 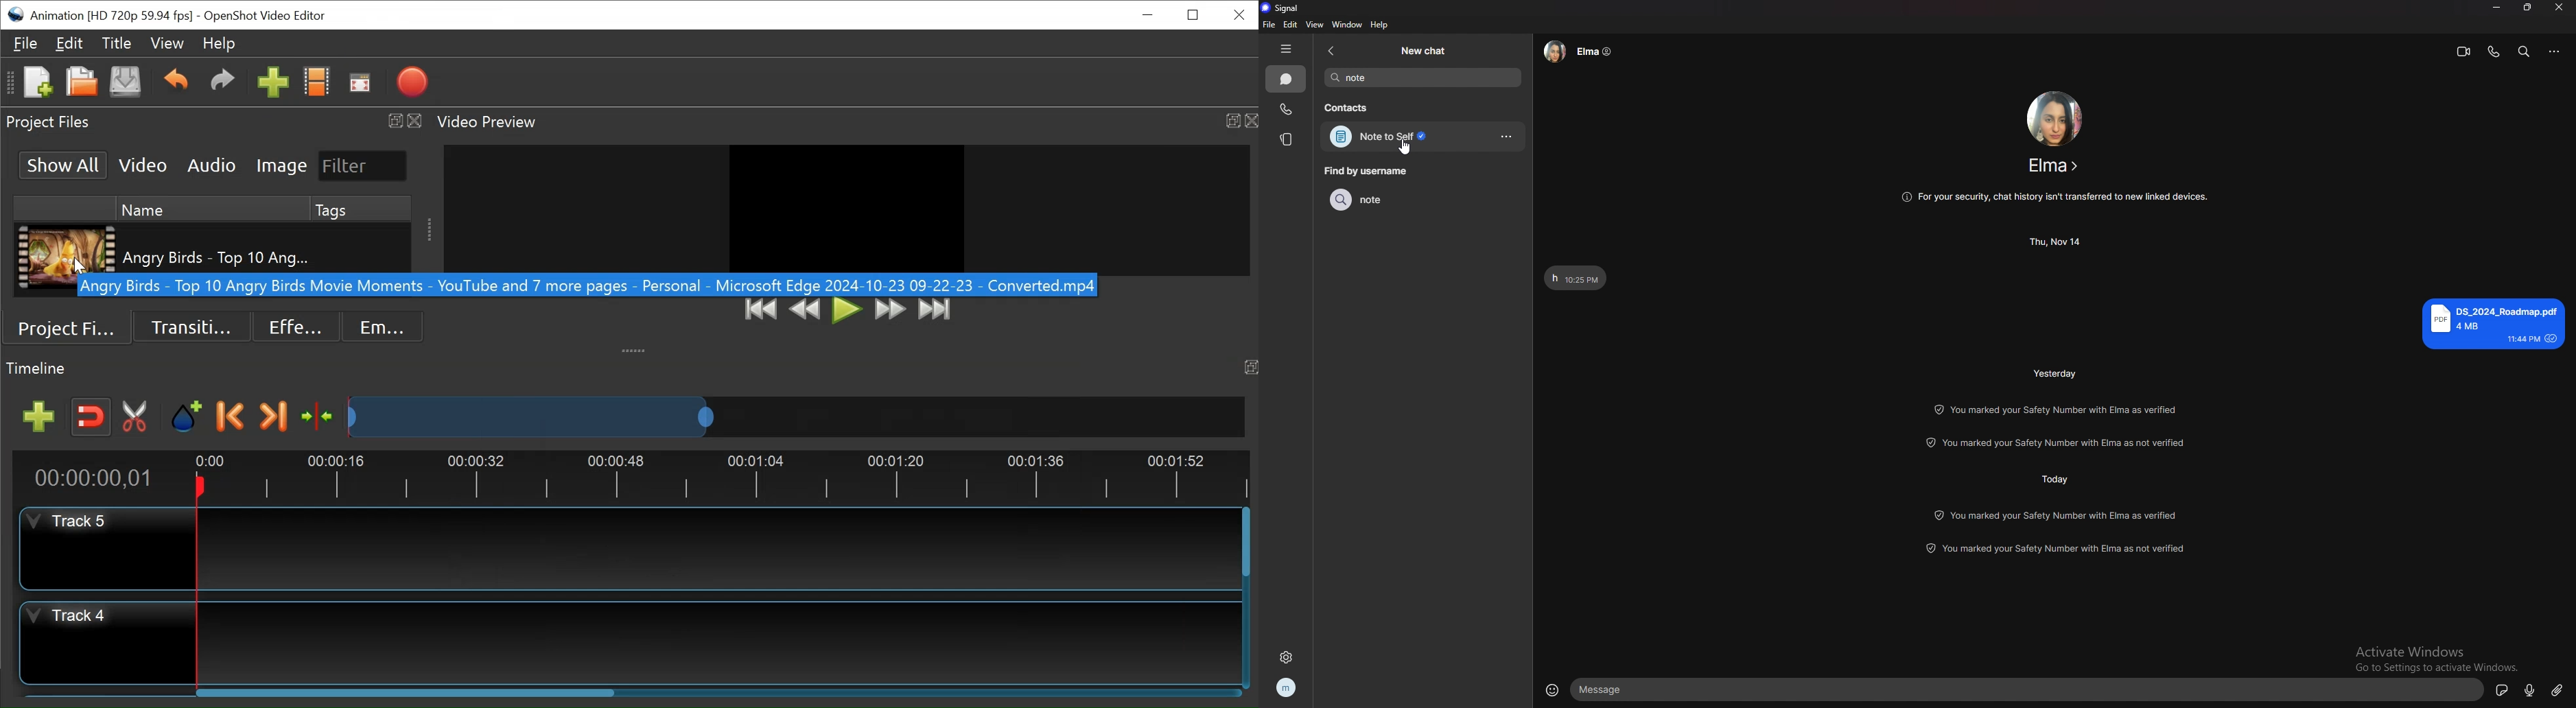 What do you see at coordinates (2555, 52) in the screenshot?
I see `options` at bounding box center [2555, 52].